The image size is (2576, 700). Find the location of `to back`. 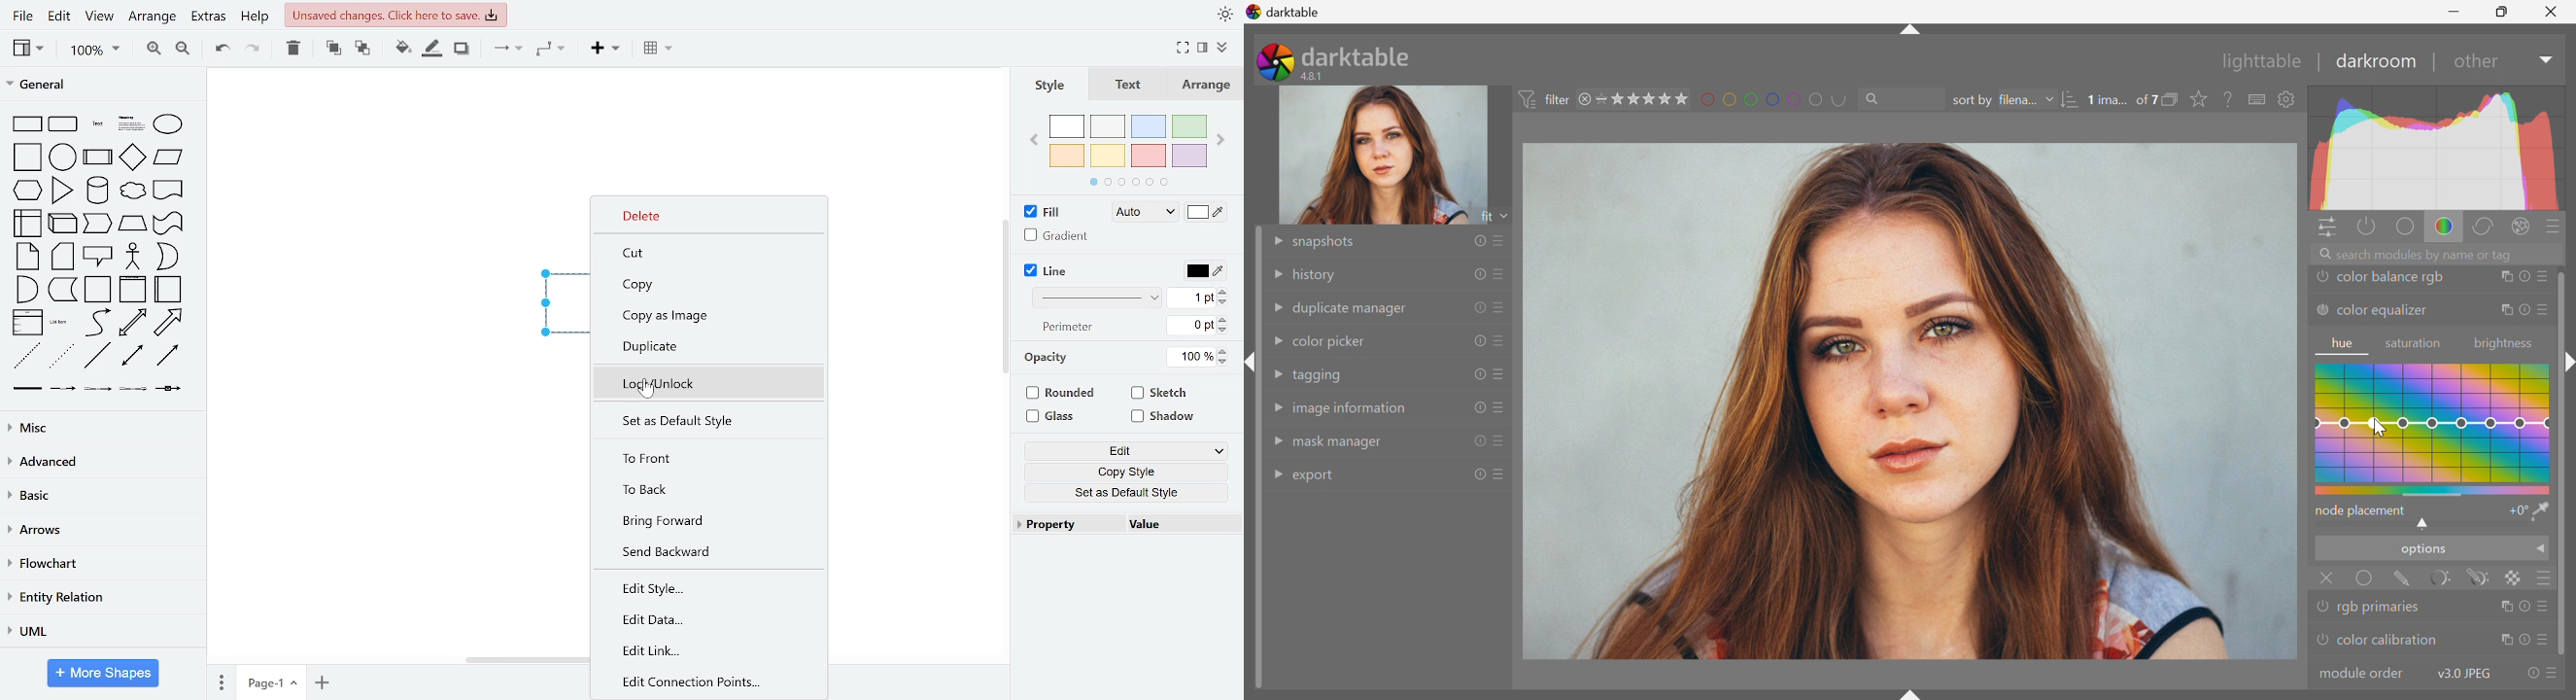

to back is located at coordinates (702, 489).